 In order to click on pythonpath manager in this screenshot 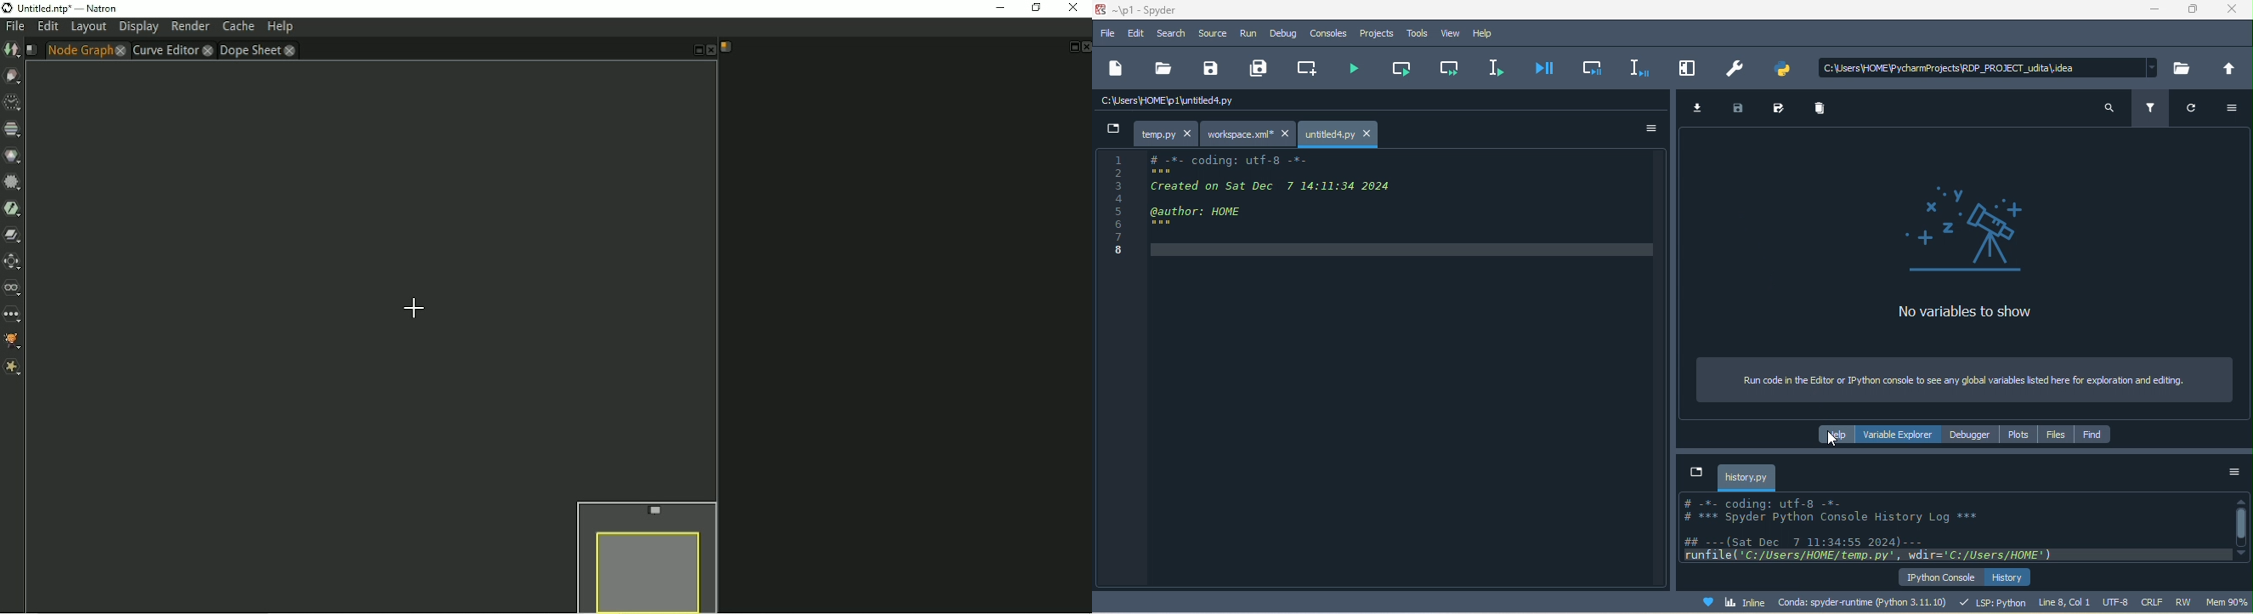, I will do `click(1787, 68)`.